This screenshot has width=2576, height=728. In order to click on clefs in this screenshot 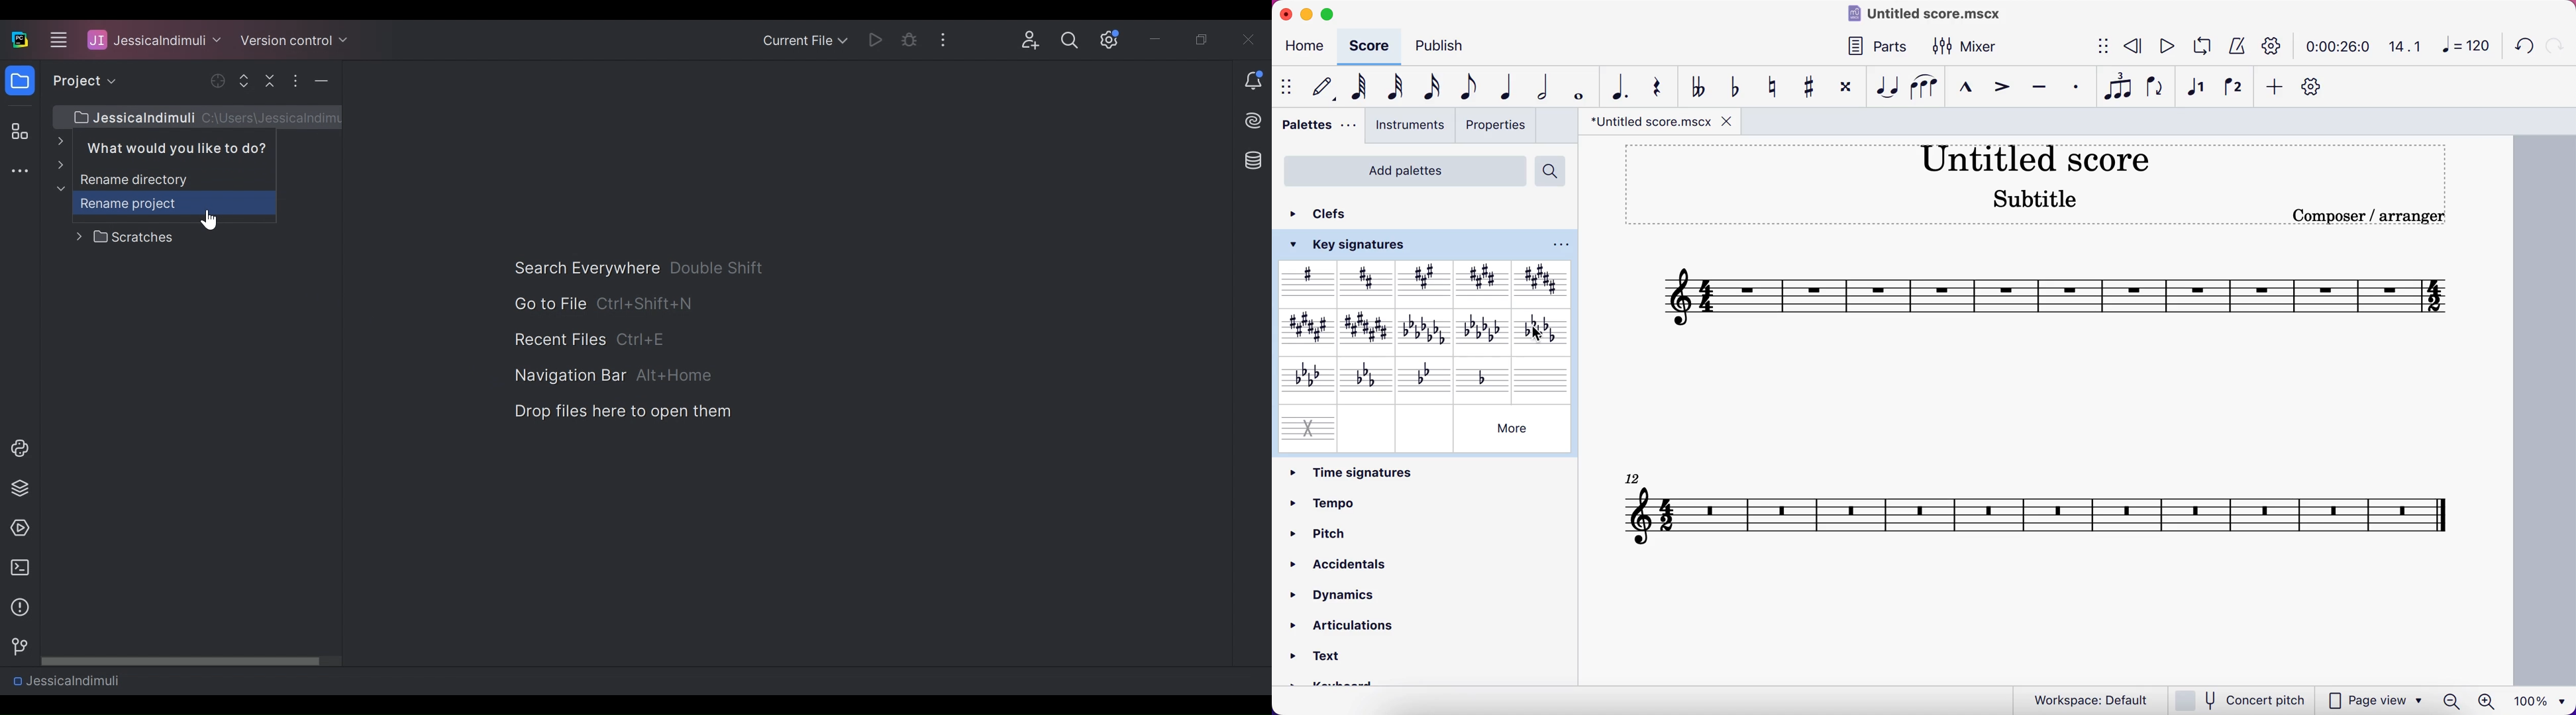, I will do `click(1333, 214)`.